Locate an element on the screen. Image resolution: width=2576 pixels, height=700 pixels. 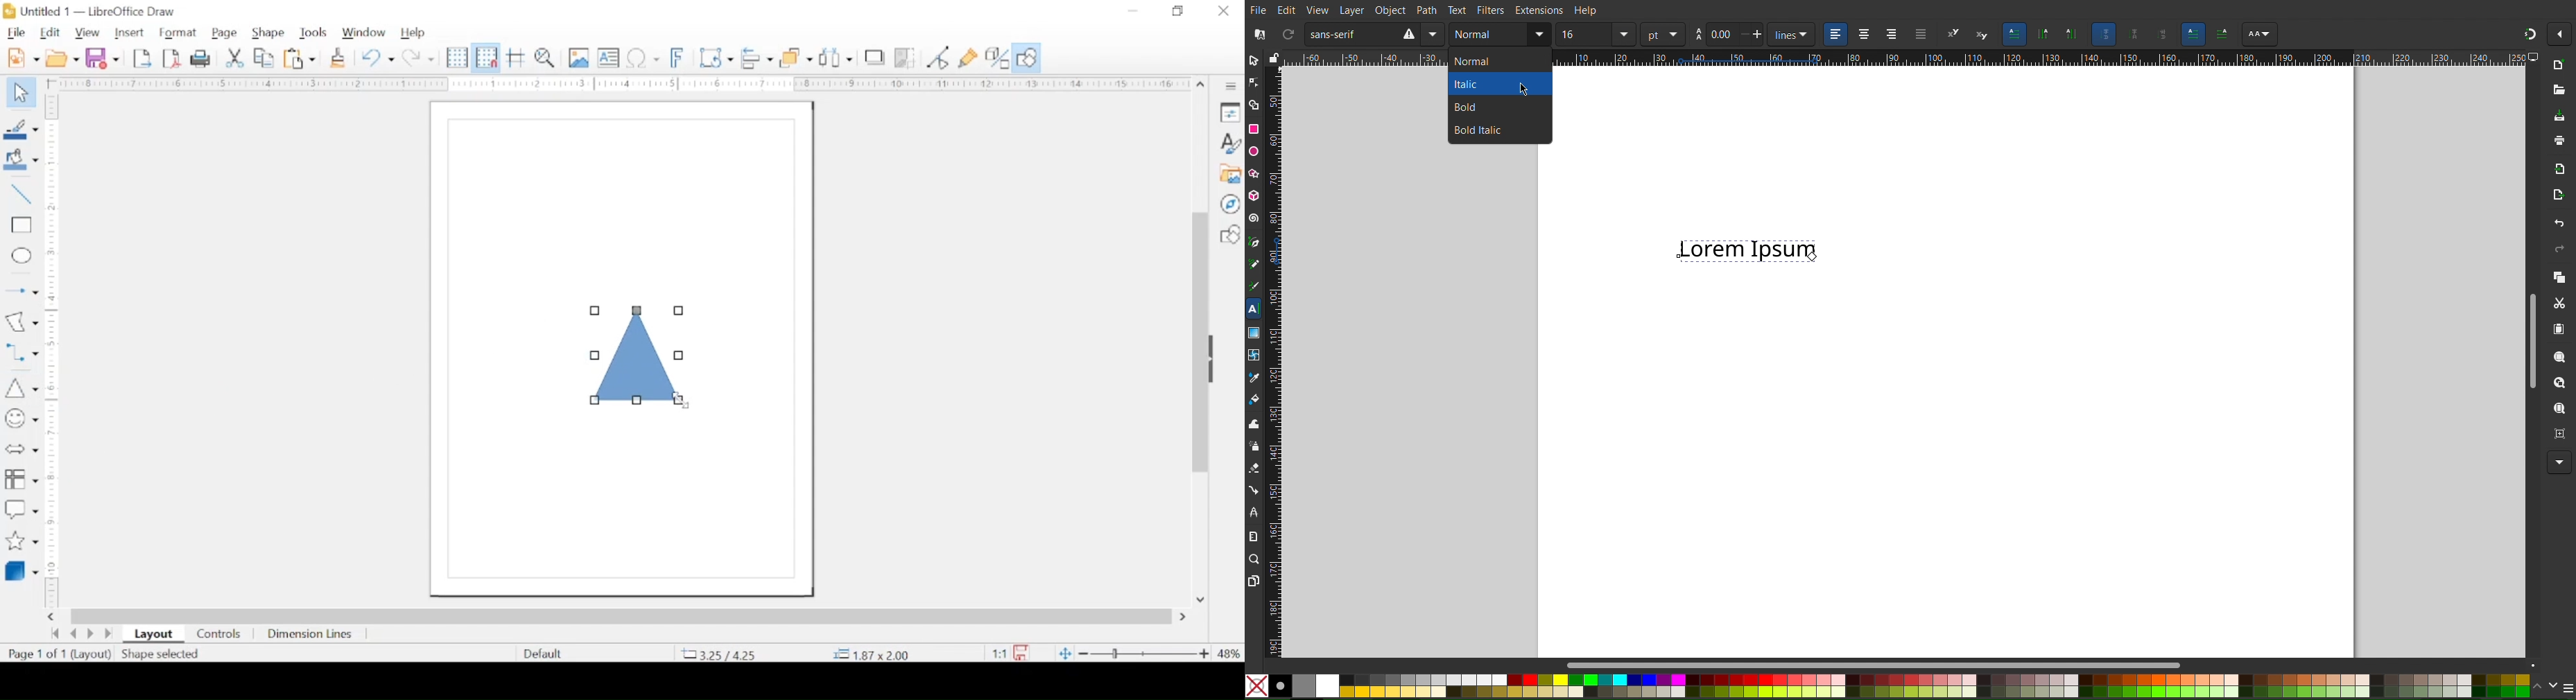
Rectangle is located at coordinates (1254, 130).